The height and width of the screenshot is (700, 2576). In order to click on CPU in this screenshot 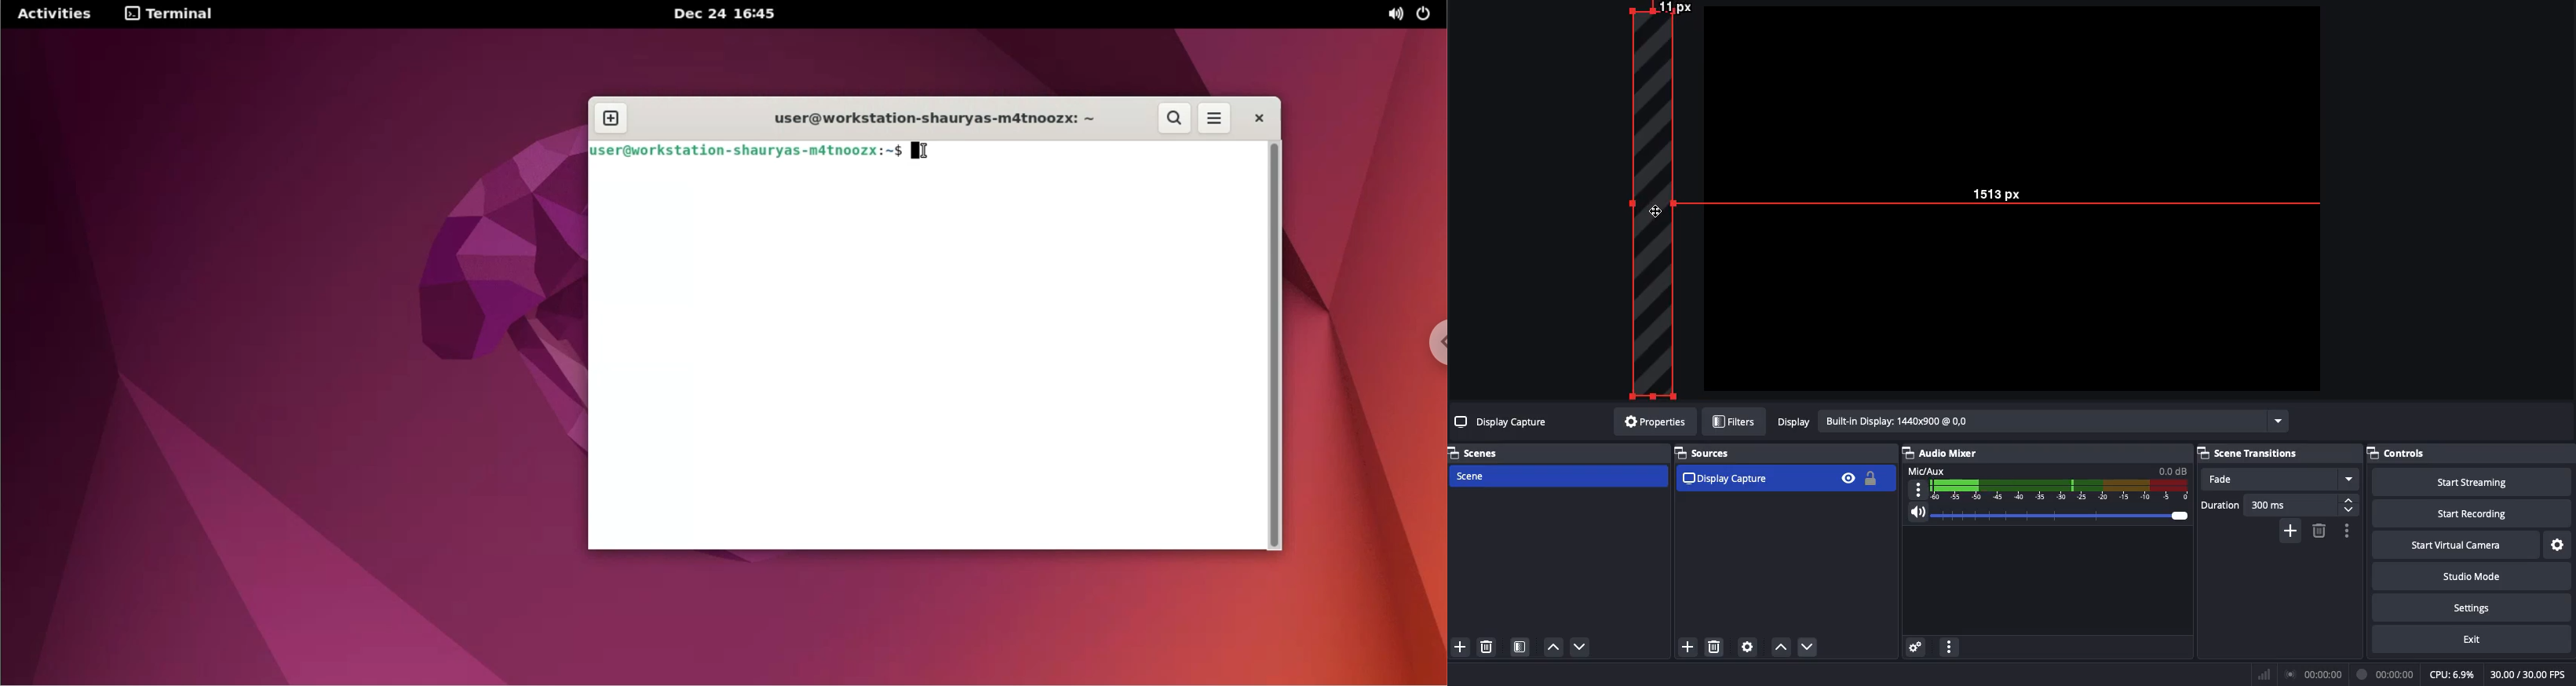, I will do `click(2451, 675)`.